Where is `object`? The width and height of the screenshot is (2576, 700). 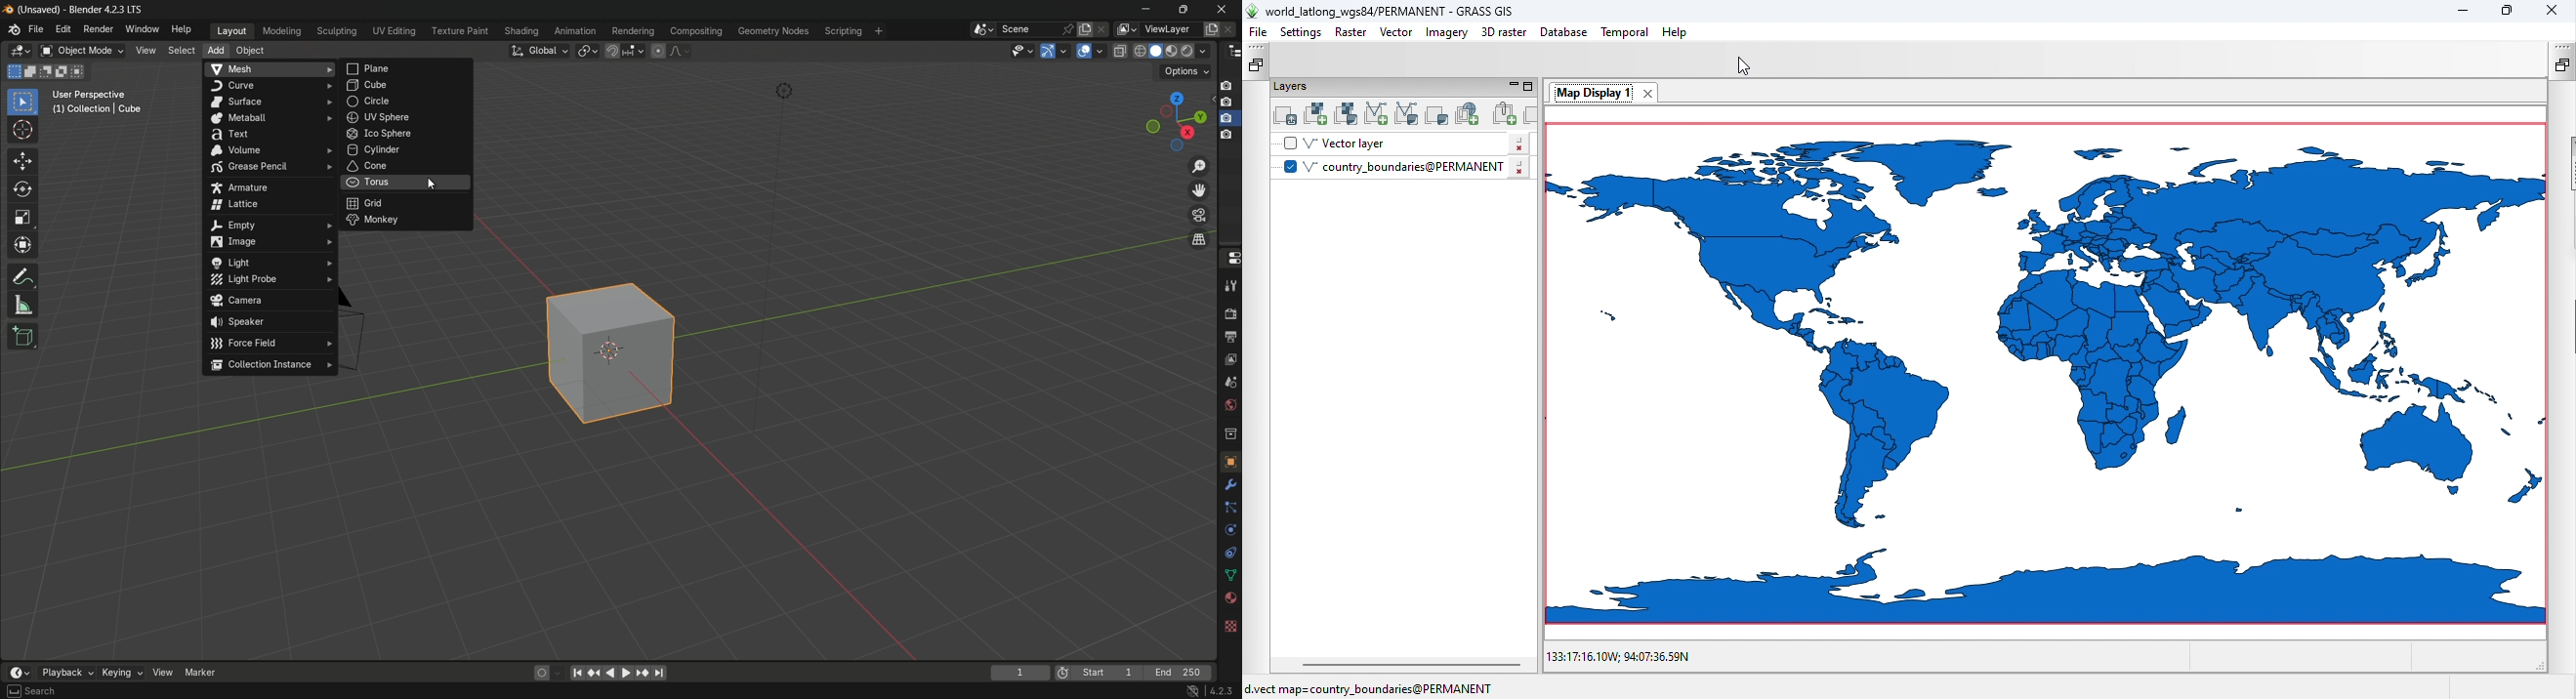 object is located at coordinates (1231, 461).